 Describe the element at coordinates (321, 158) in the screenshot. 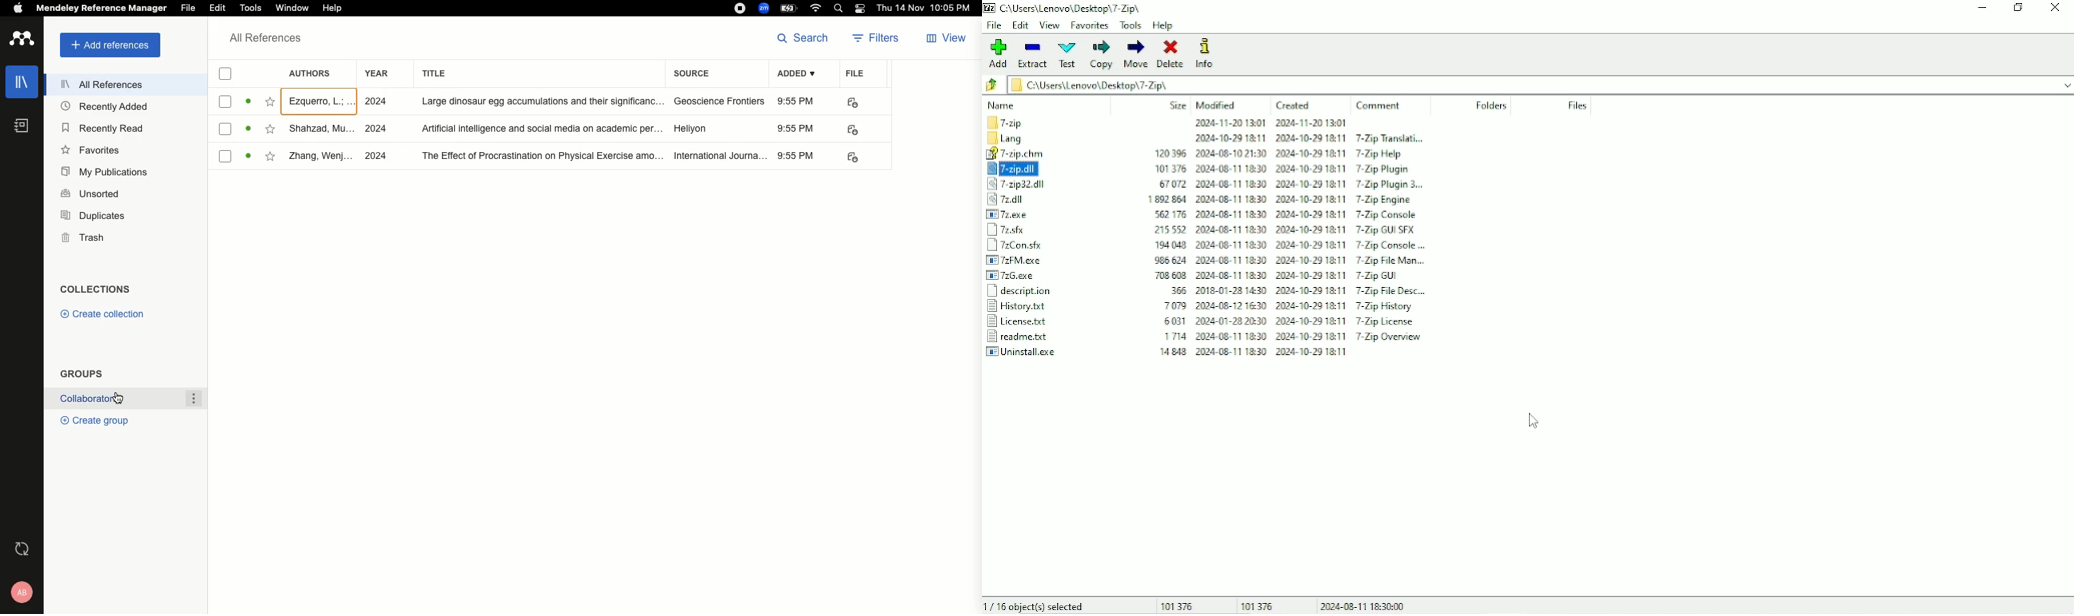

I see `authors` at that location.